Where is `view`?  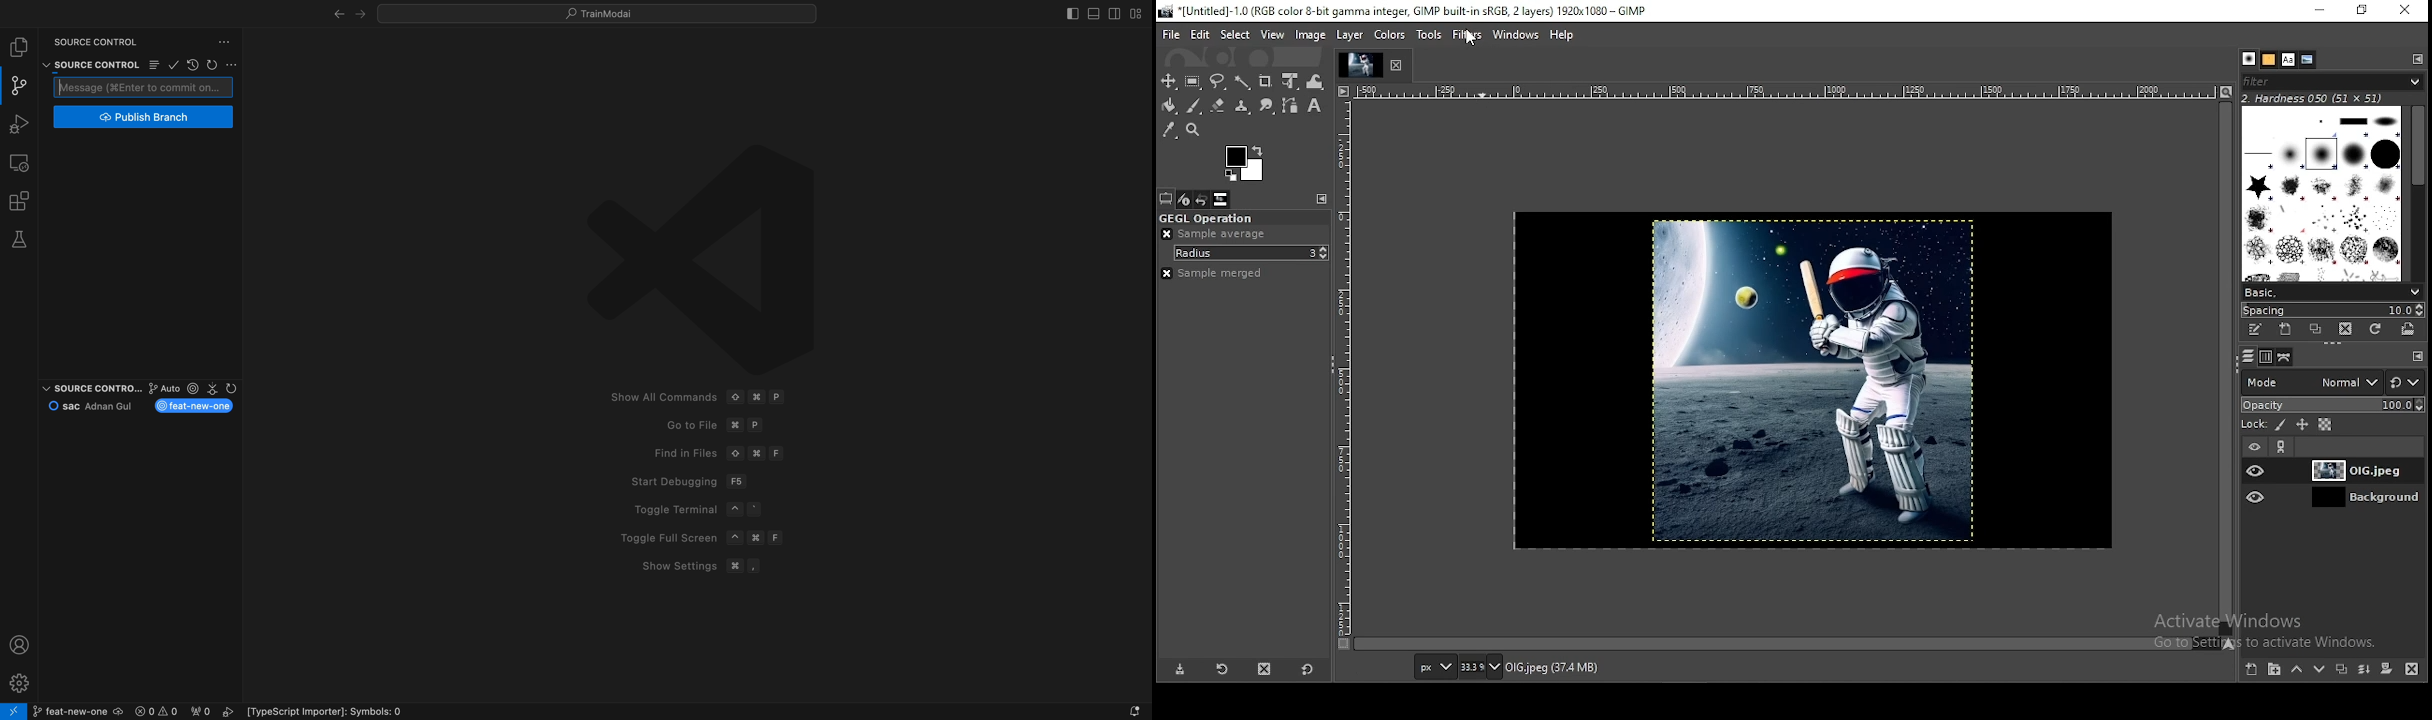 view is located at coordinates (1274, 34).